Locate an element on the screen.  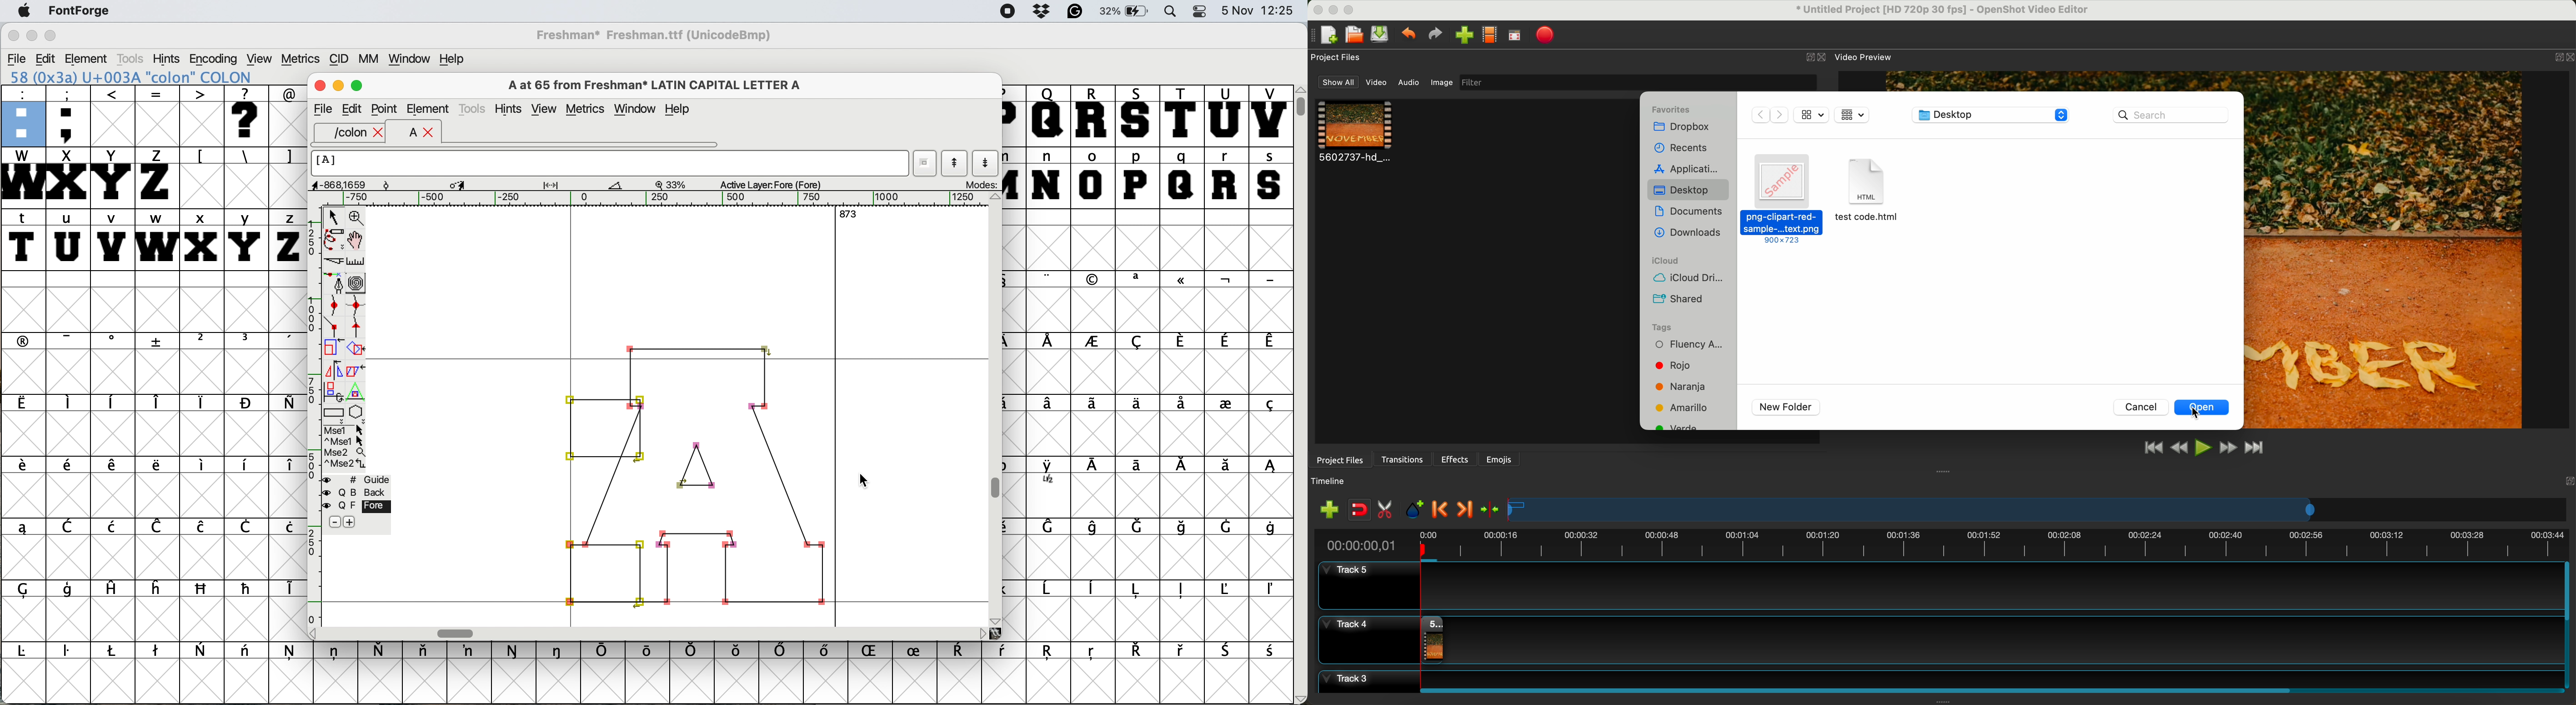
symbol is located at coordinates (1136, 650).